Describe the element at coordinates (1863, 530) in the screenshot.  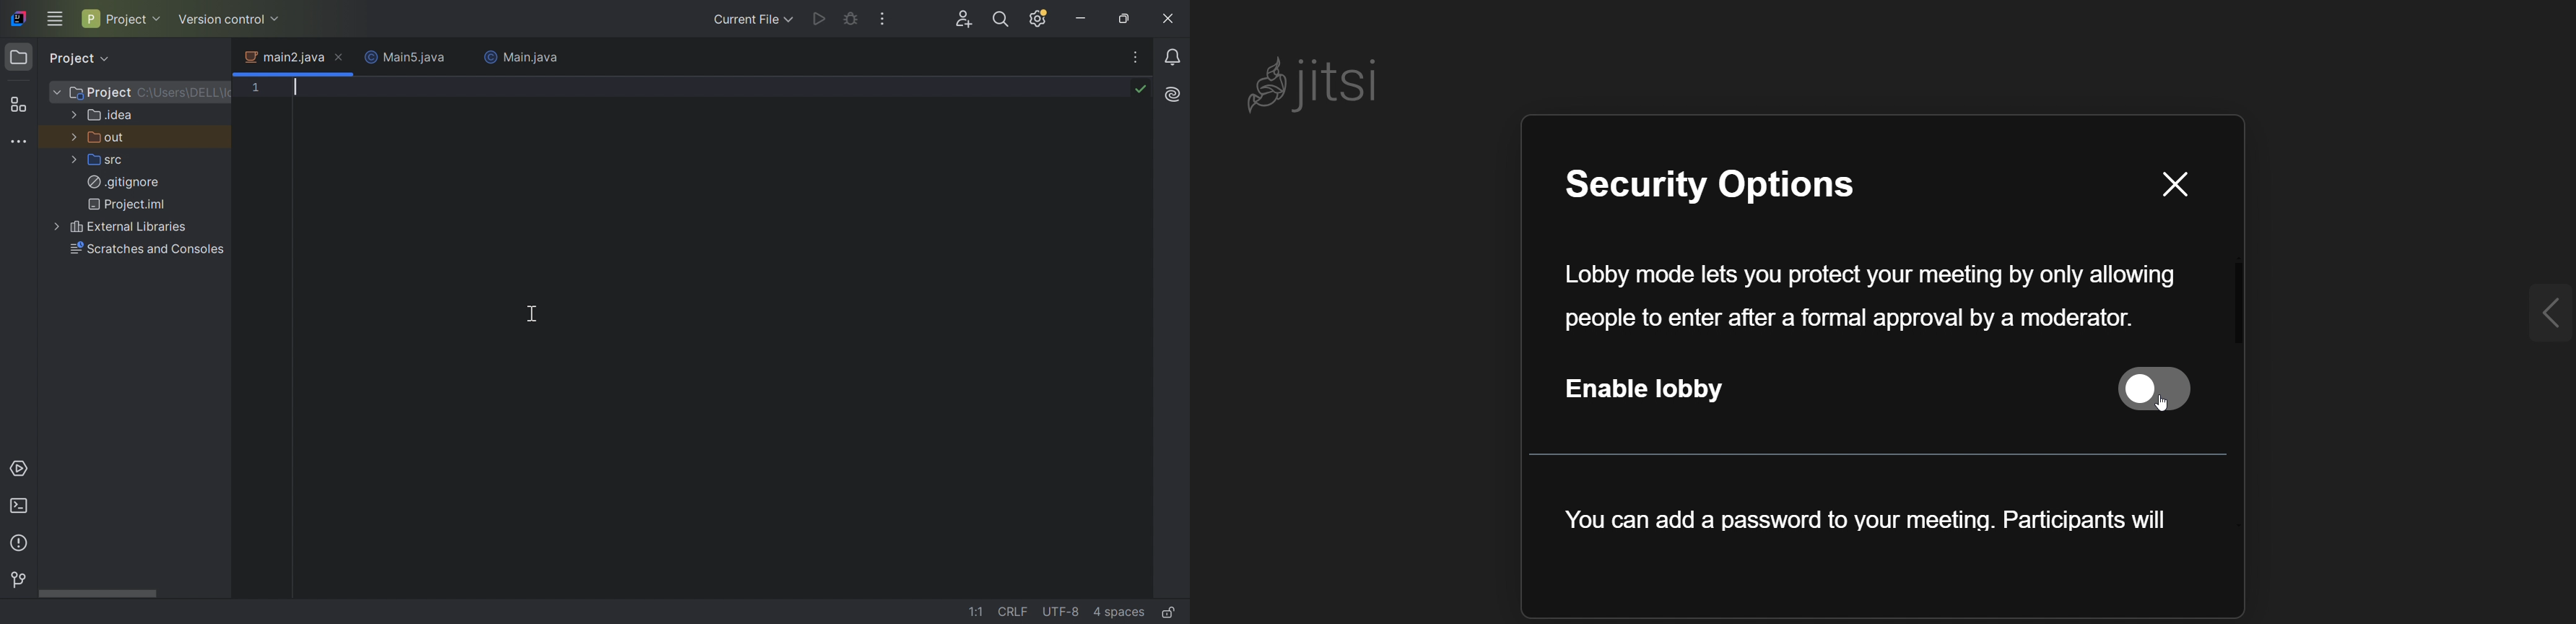
I see `You can add a password to your meeting. Participants will` at that location.